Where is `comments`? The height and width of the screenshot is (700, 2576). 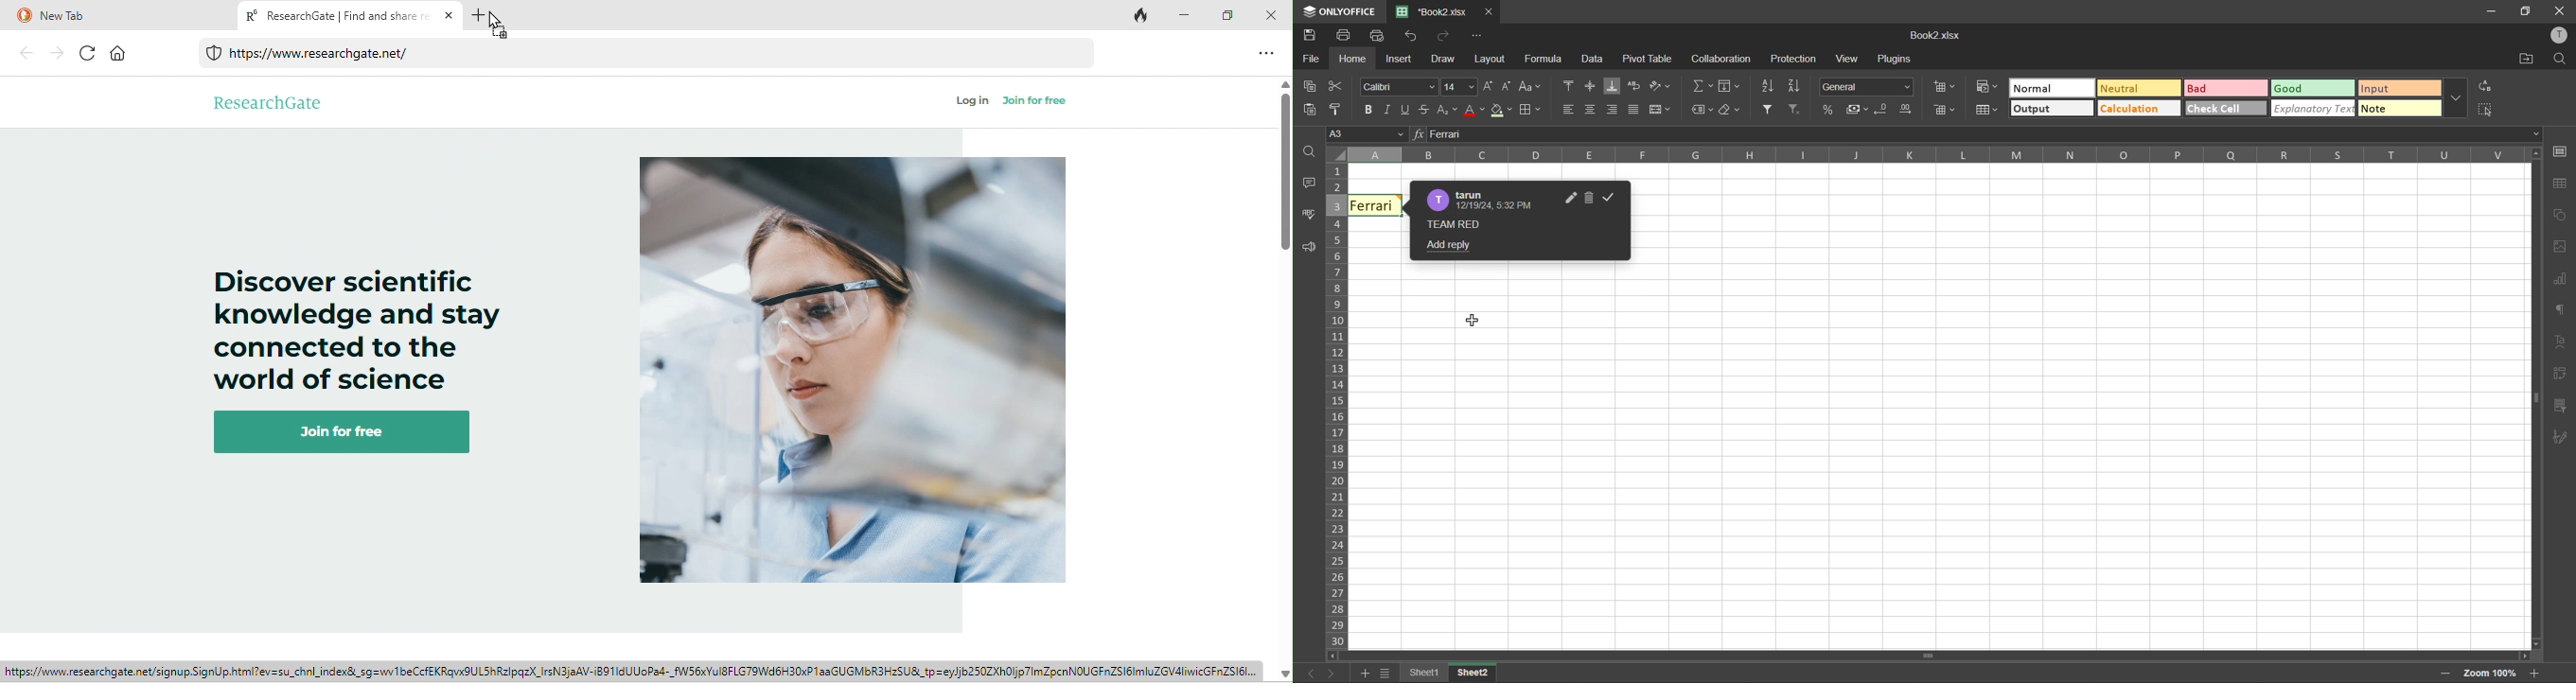
comments is located at coordinates (1309, 186).